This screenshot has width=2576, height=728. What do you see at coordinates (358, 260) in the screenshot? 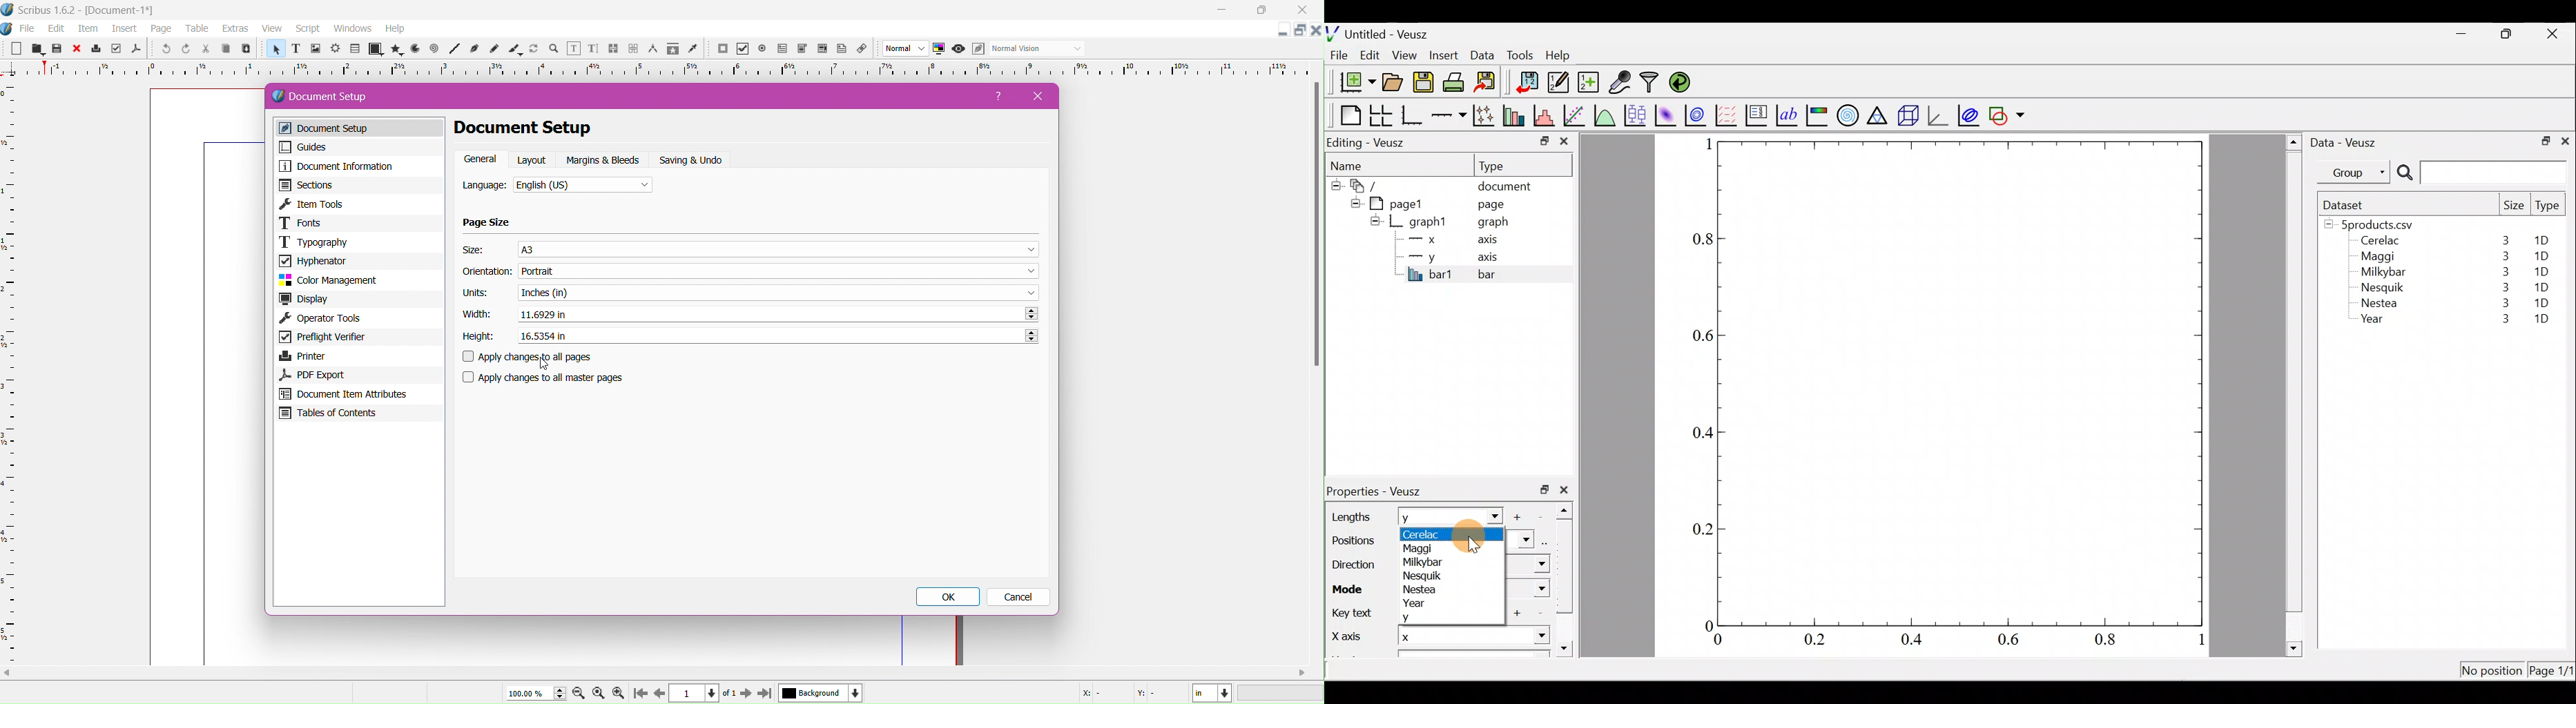
I see `Hyphenator` at bounding box center [358, 260].